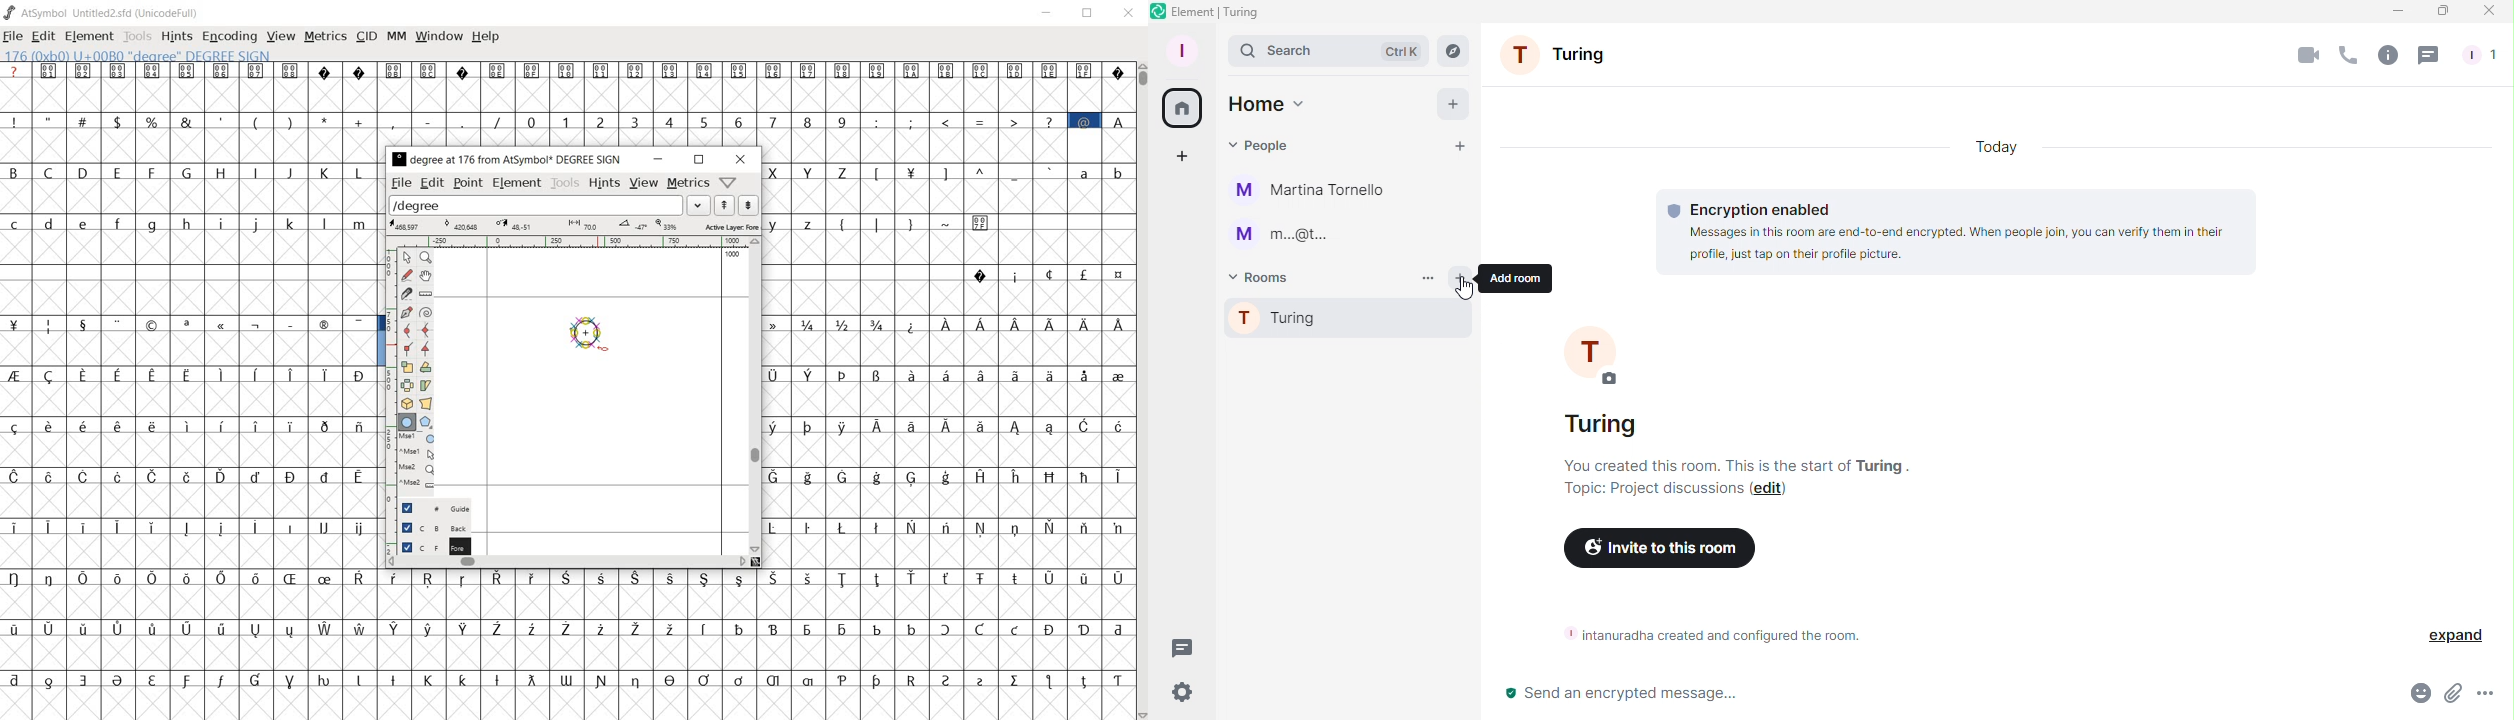 The width and height of the screenshot is (2520, 728). What do you see at coordinates (1628, 355) in the screenshot?
I see `T` at bounding box center [1628, 355].